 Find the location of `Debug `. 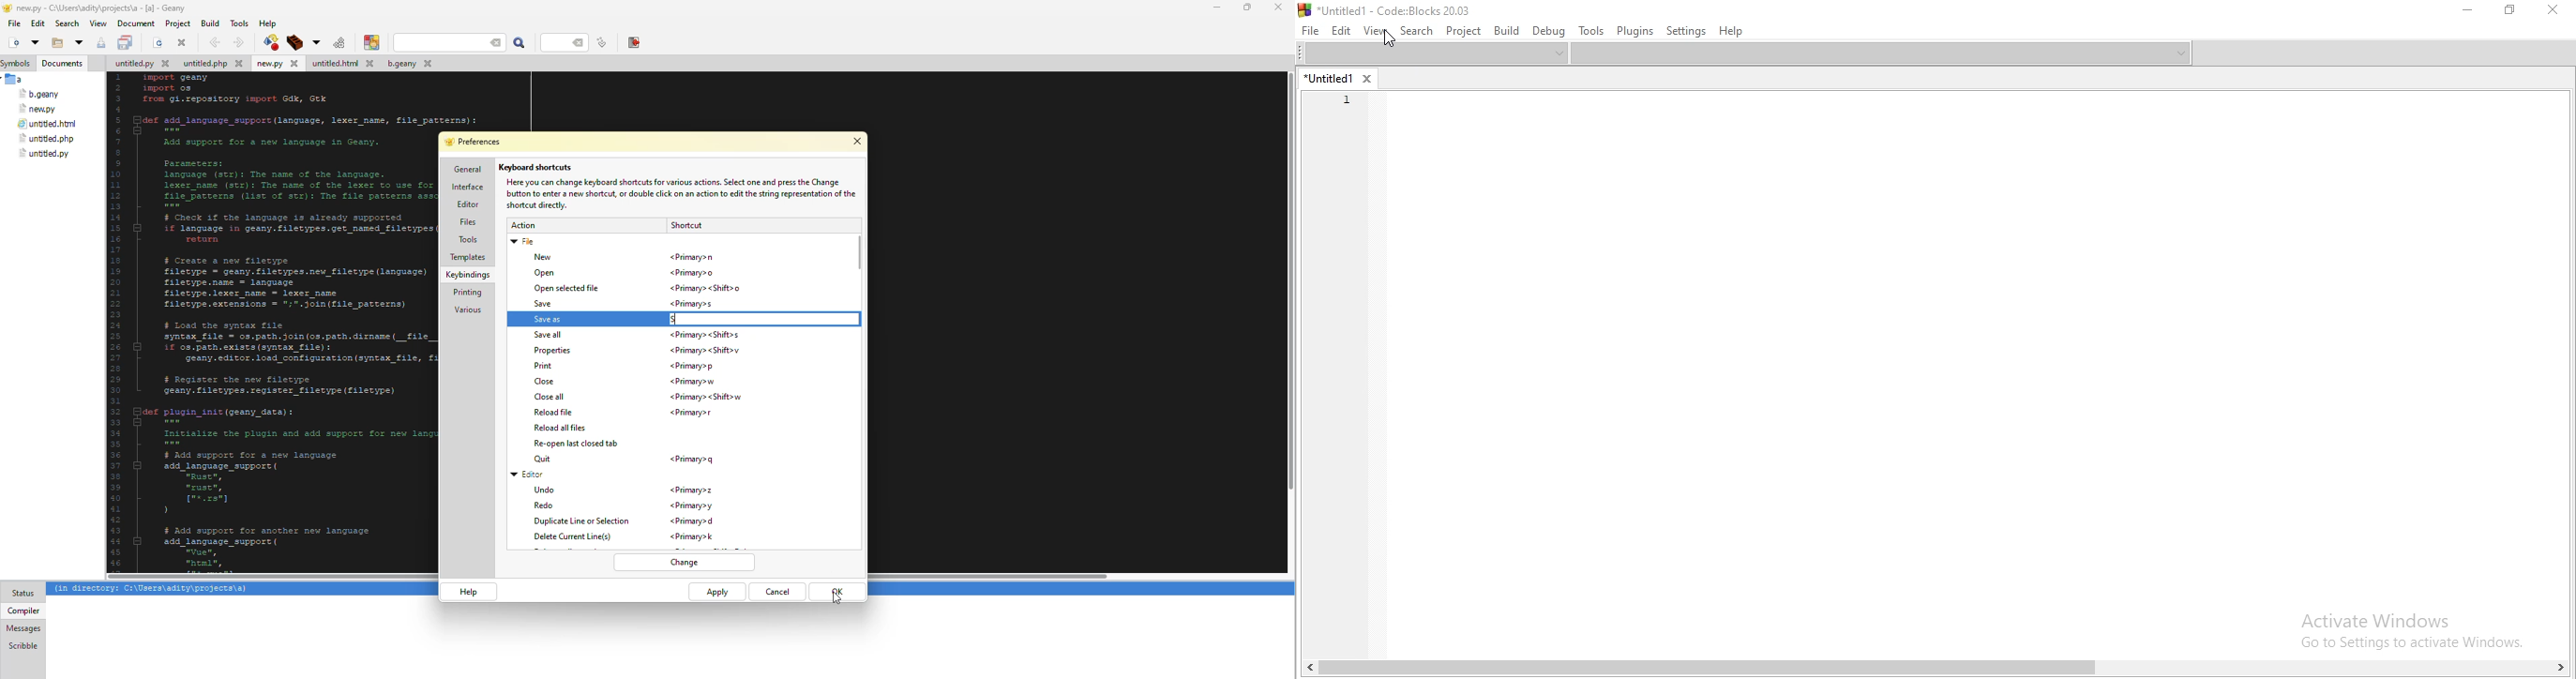

Debug  is located at coordinates (1545, 31).